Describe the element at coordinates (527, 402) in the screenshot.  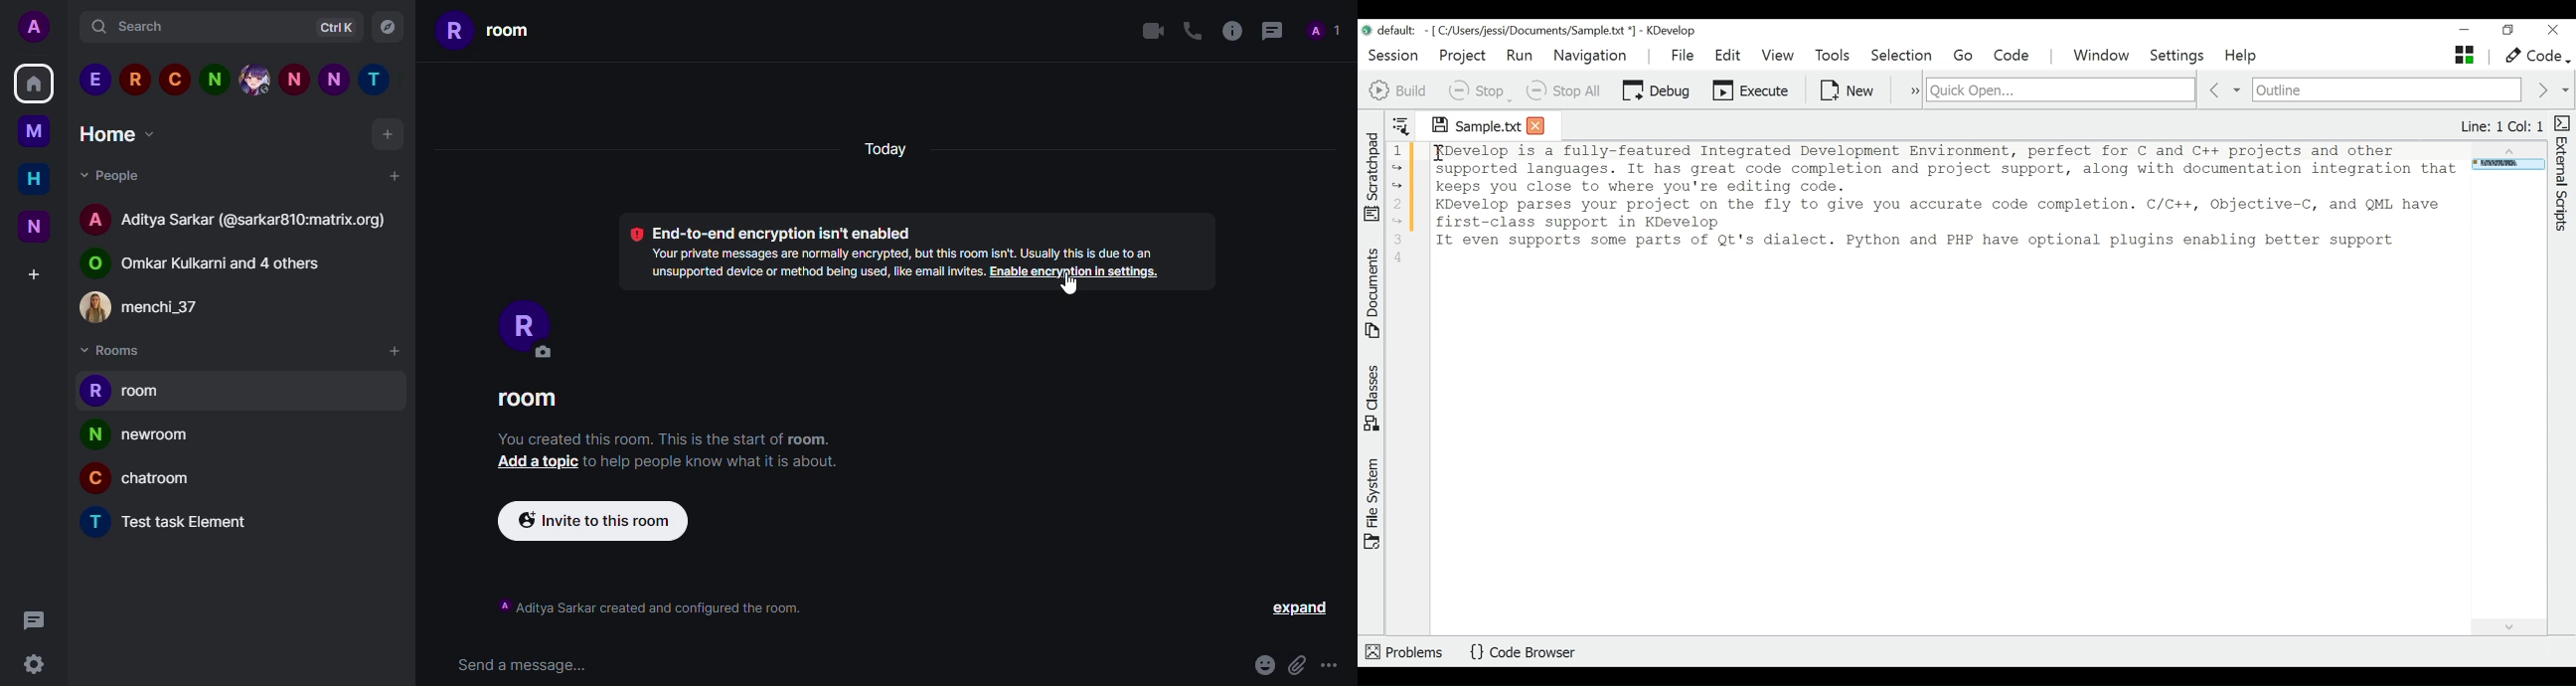
I see `room` at that location.